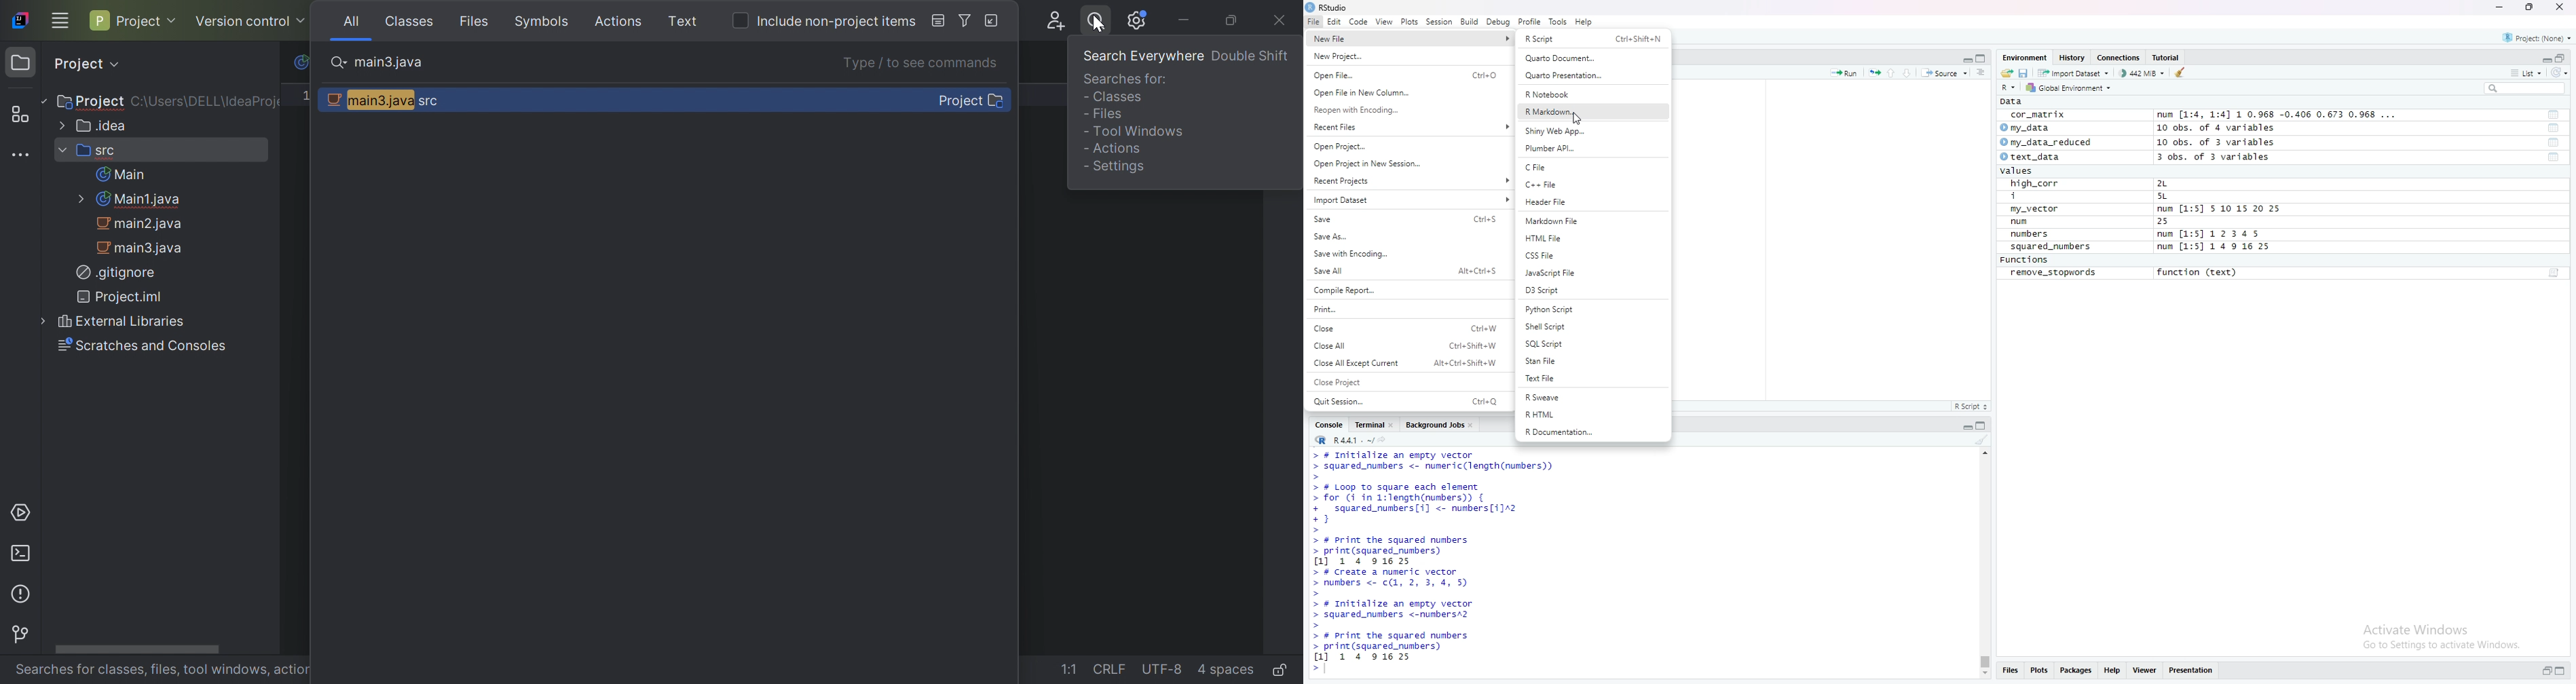 The width and height of the screenshot is (2576, 700). I want to click on Print..., so click(1403, 308).